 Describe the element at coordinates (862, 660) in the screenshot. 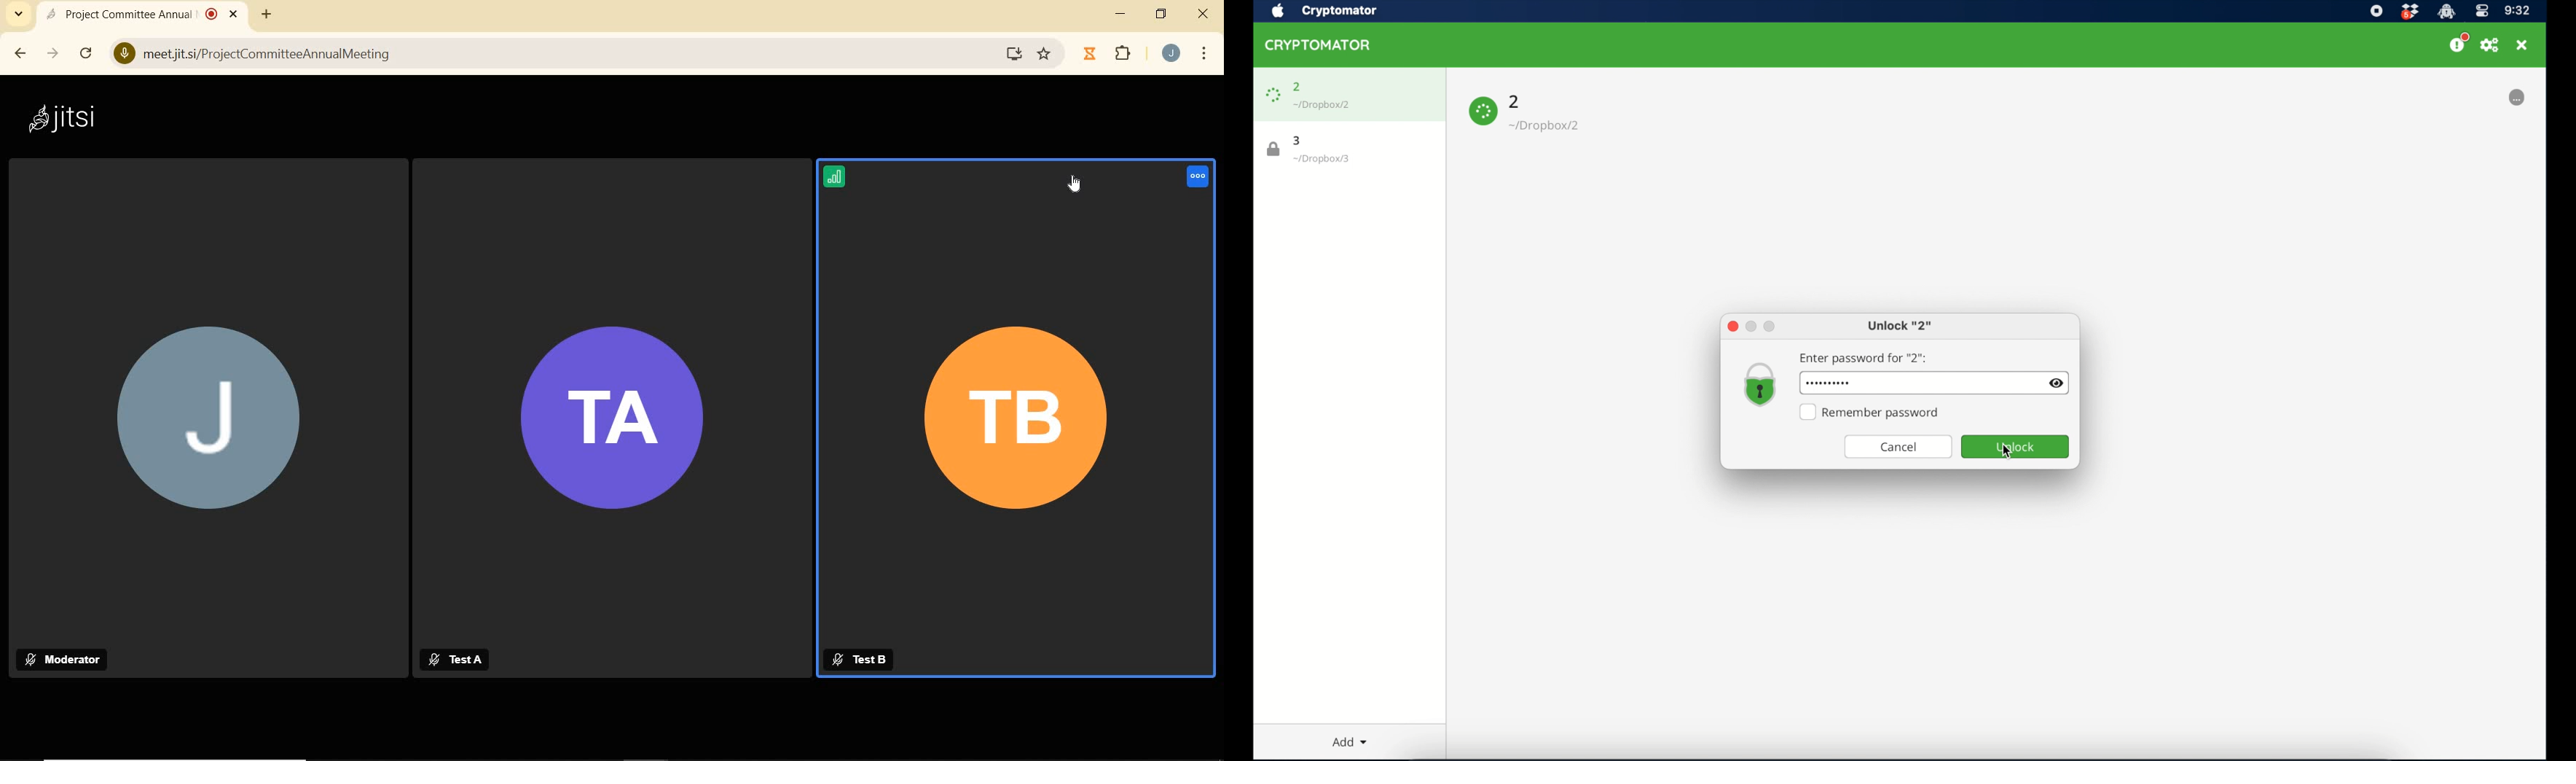

I see `Test B` at that location.